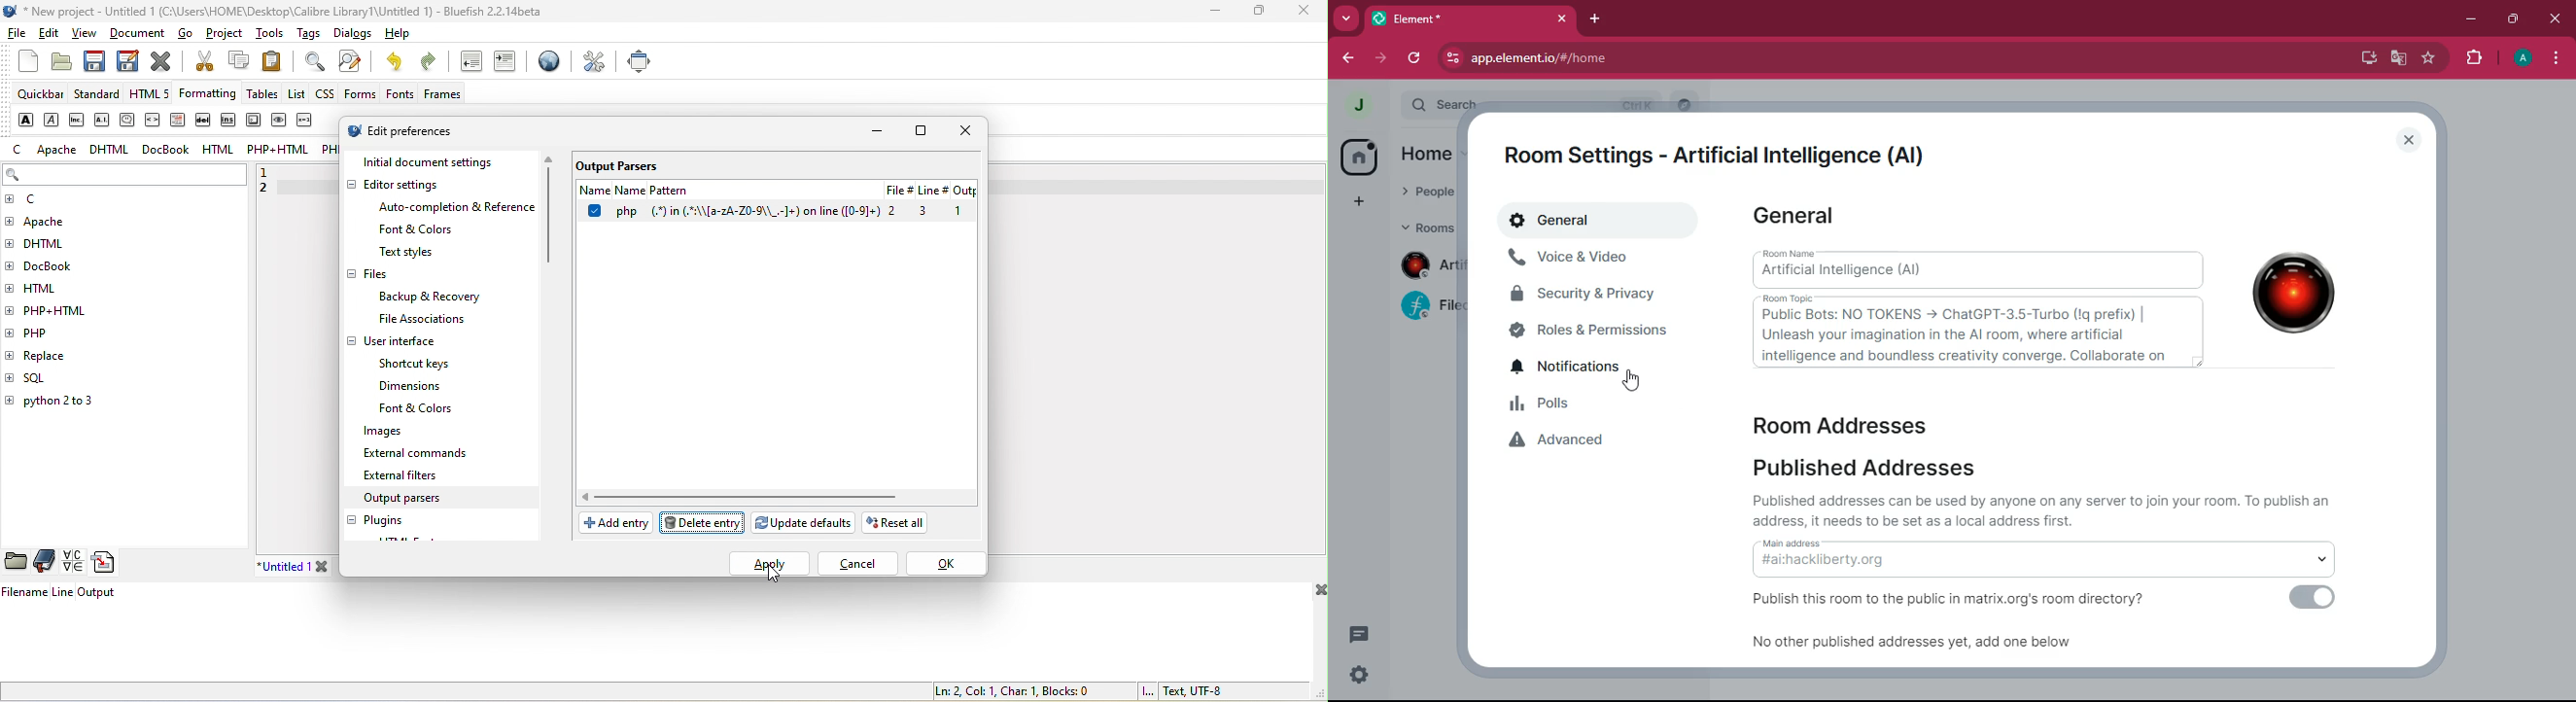  I want to click on shortcut keys, so click(421, 364).